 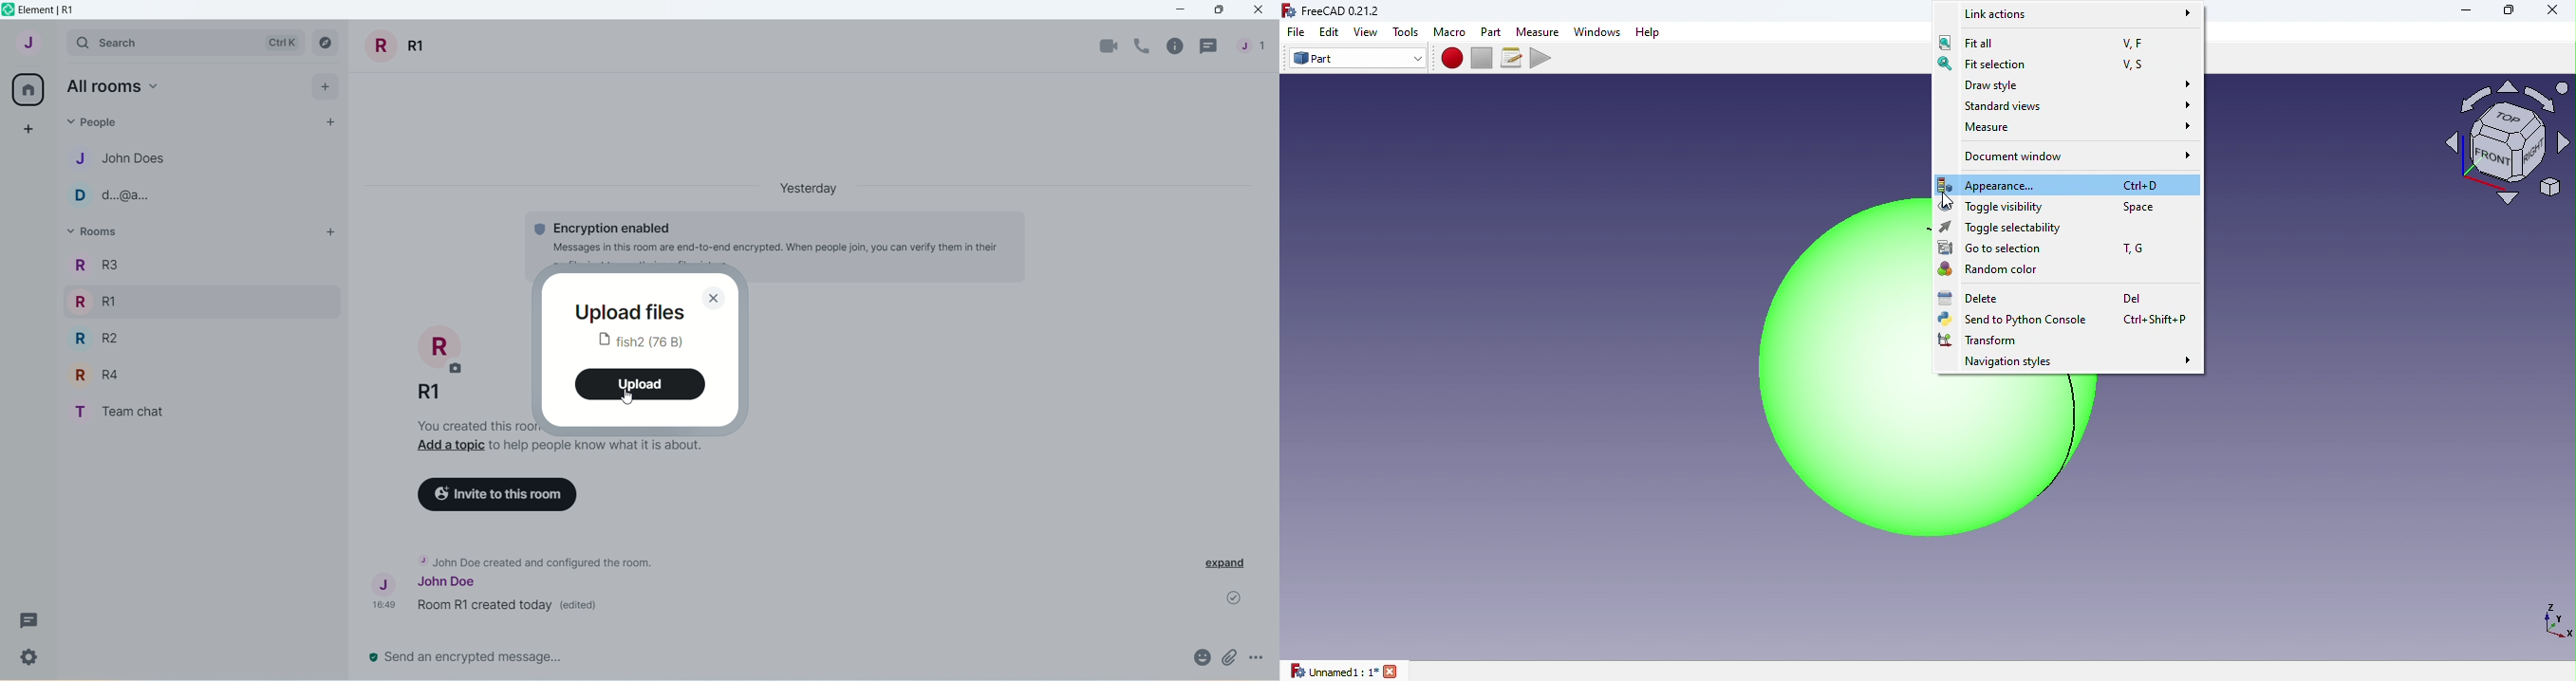 What do you see at coordinates (2041, 229) in the screenshot?
I see `Toggle selectability` at bounding box center [2041, 229].